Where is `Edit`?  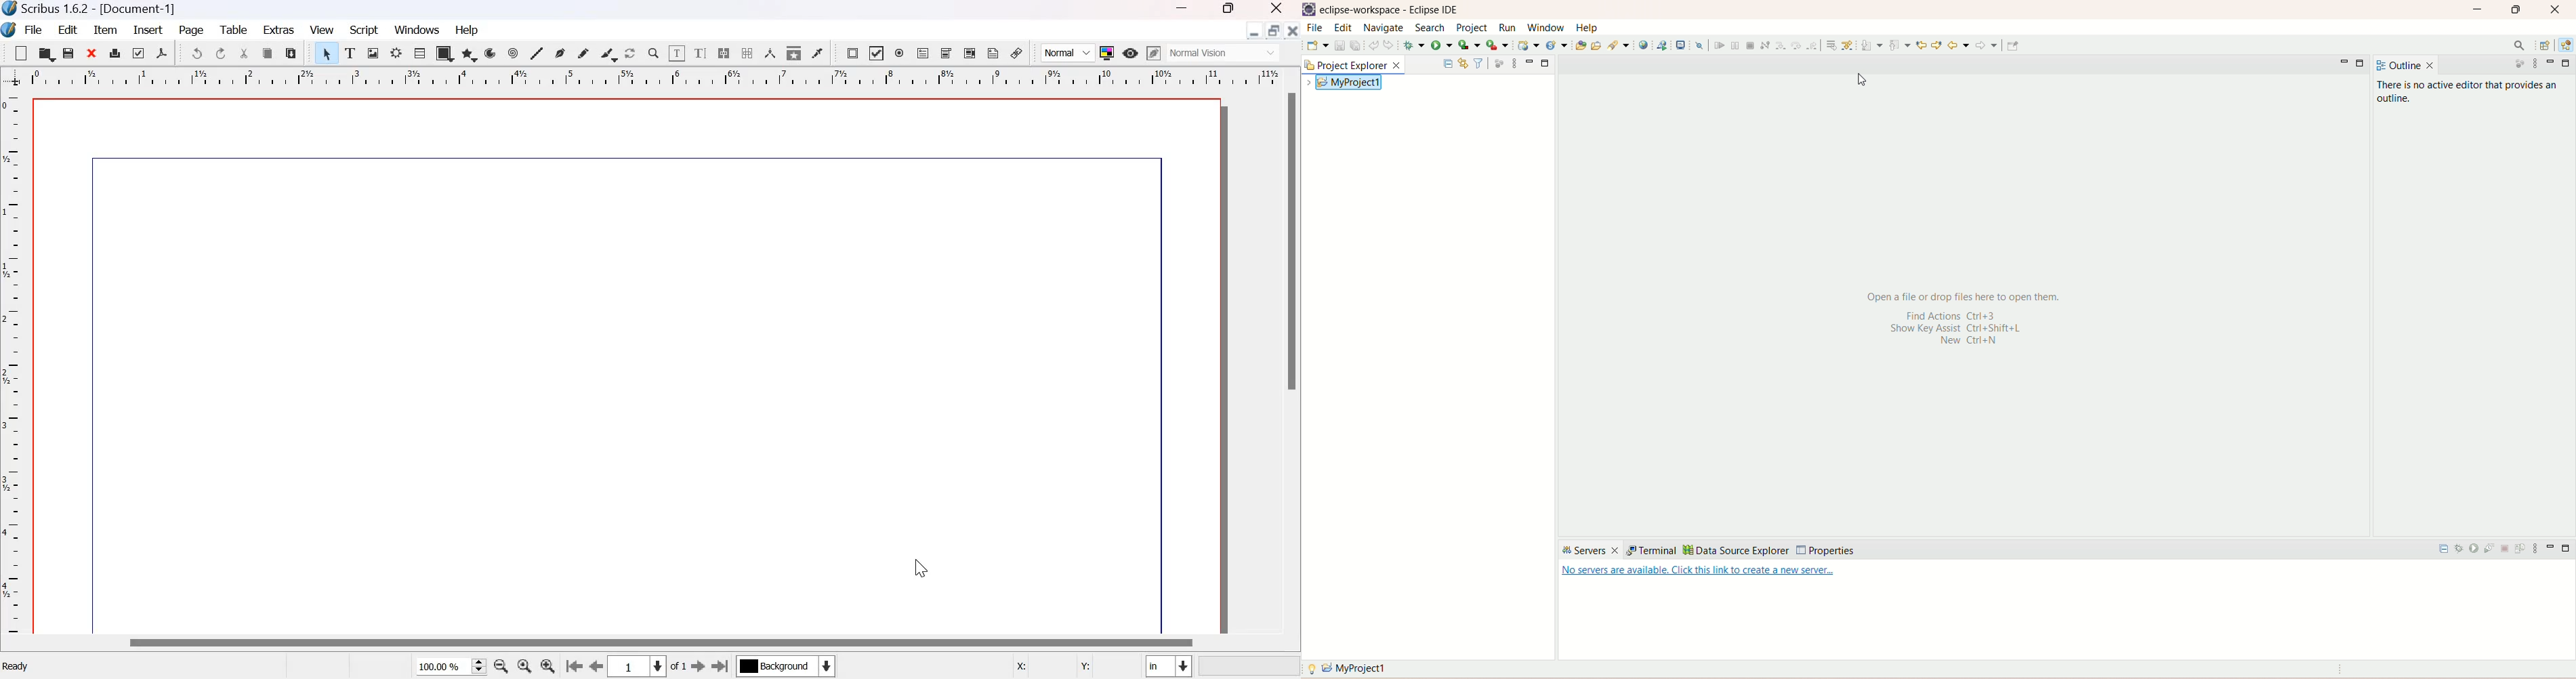
Edit is located at coordinates (68, 29).